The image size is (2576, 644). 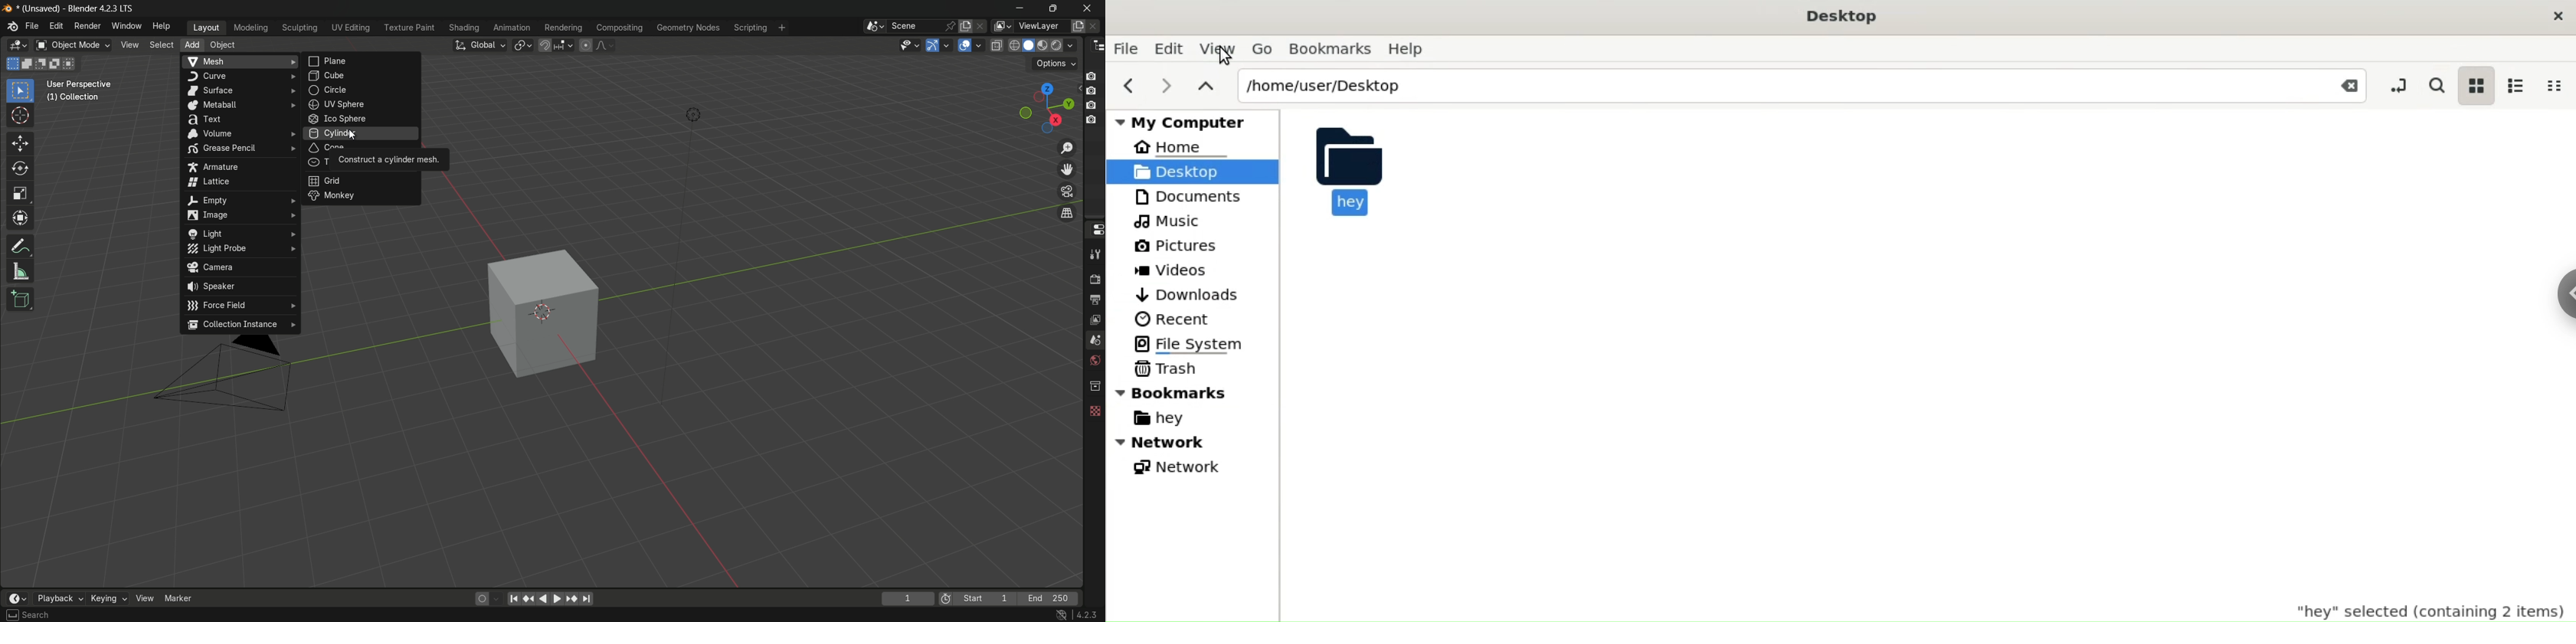 What do you see at coordinates (1161, 87) in the screenshot?
I see `next` at bounding box center [1161, 87].